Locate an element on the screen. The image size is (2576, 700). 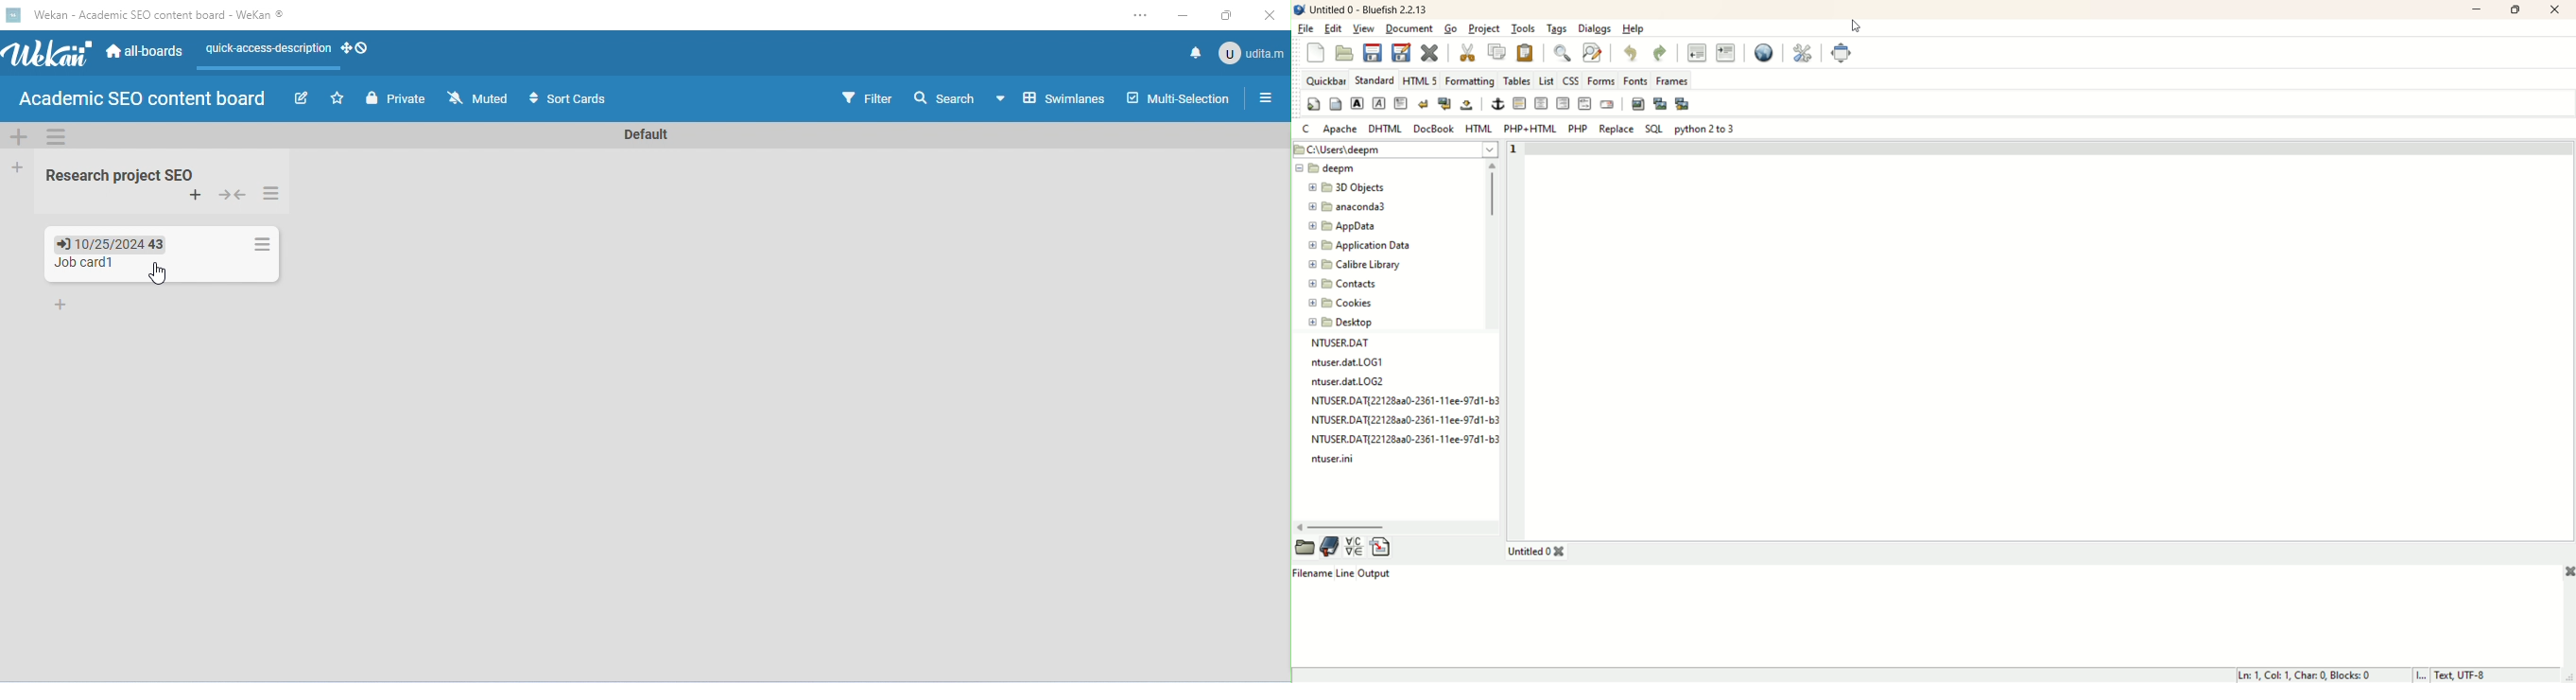
file is located at coordinates (1307, 29).